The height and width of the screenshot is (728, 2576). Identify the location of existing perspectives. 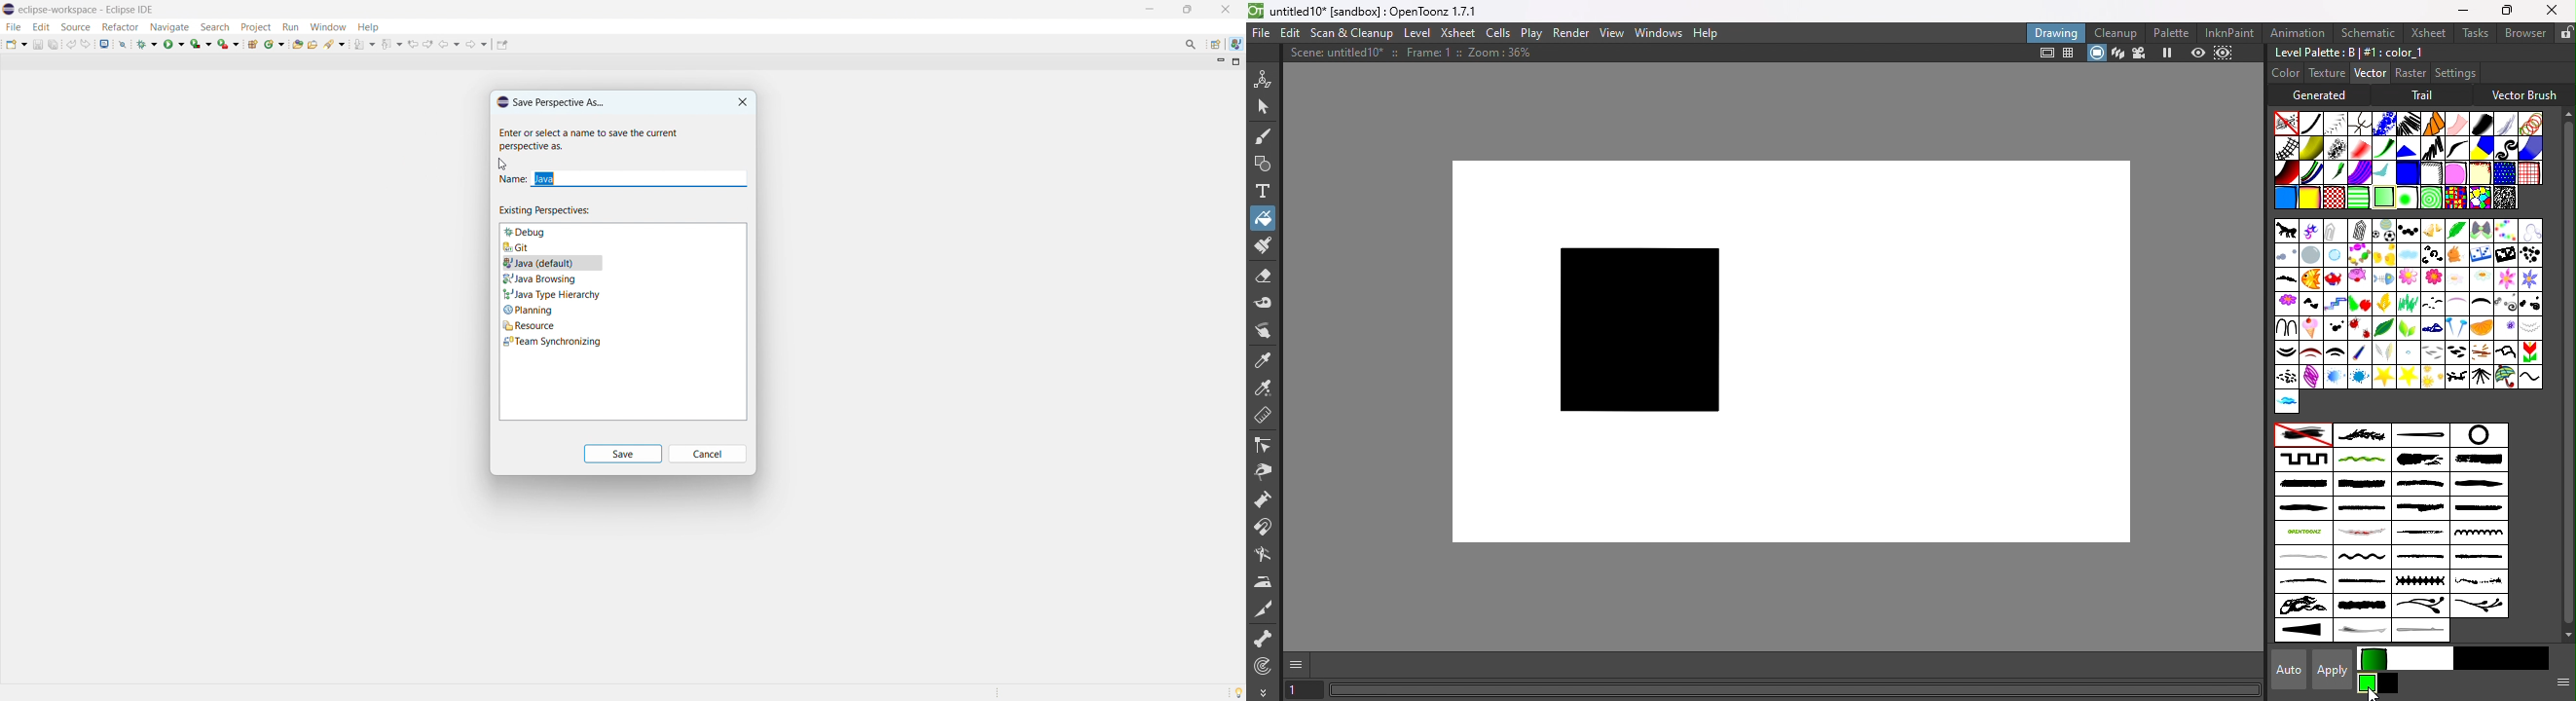
(546, 210).